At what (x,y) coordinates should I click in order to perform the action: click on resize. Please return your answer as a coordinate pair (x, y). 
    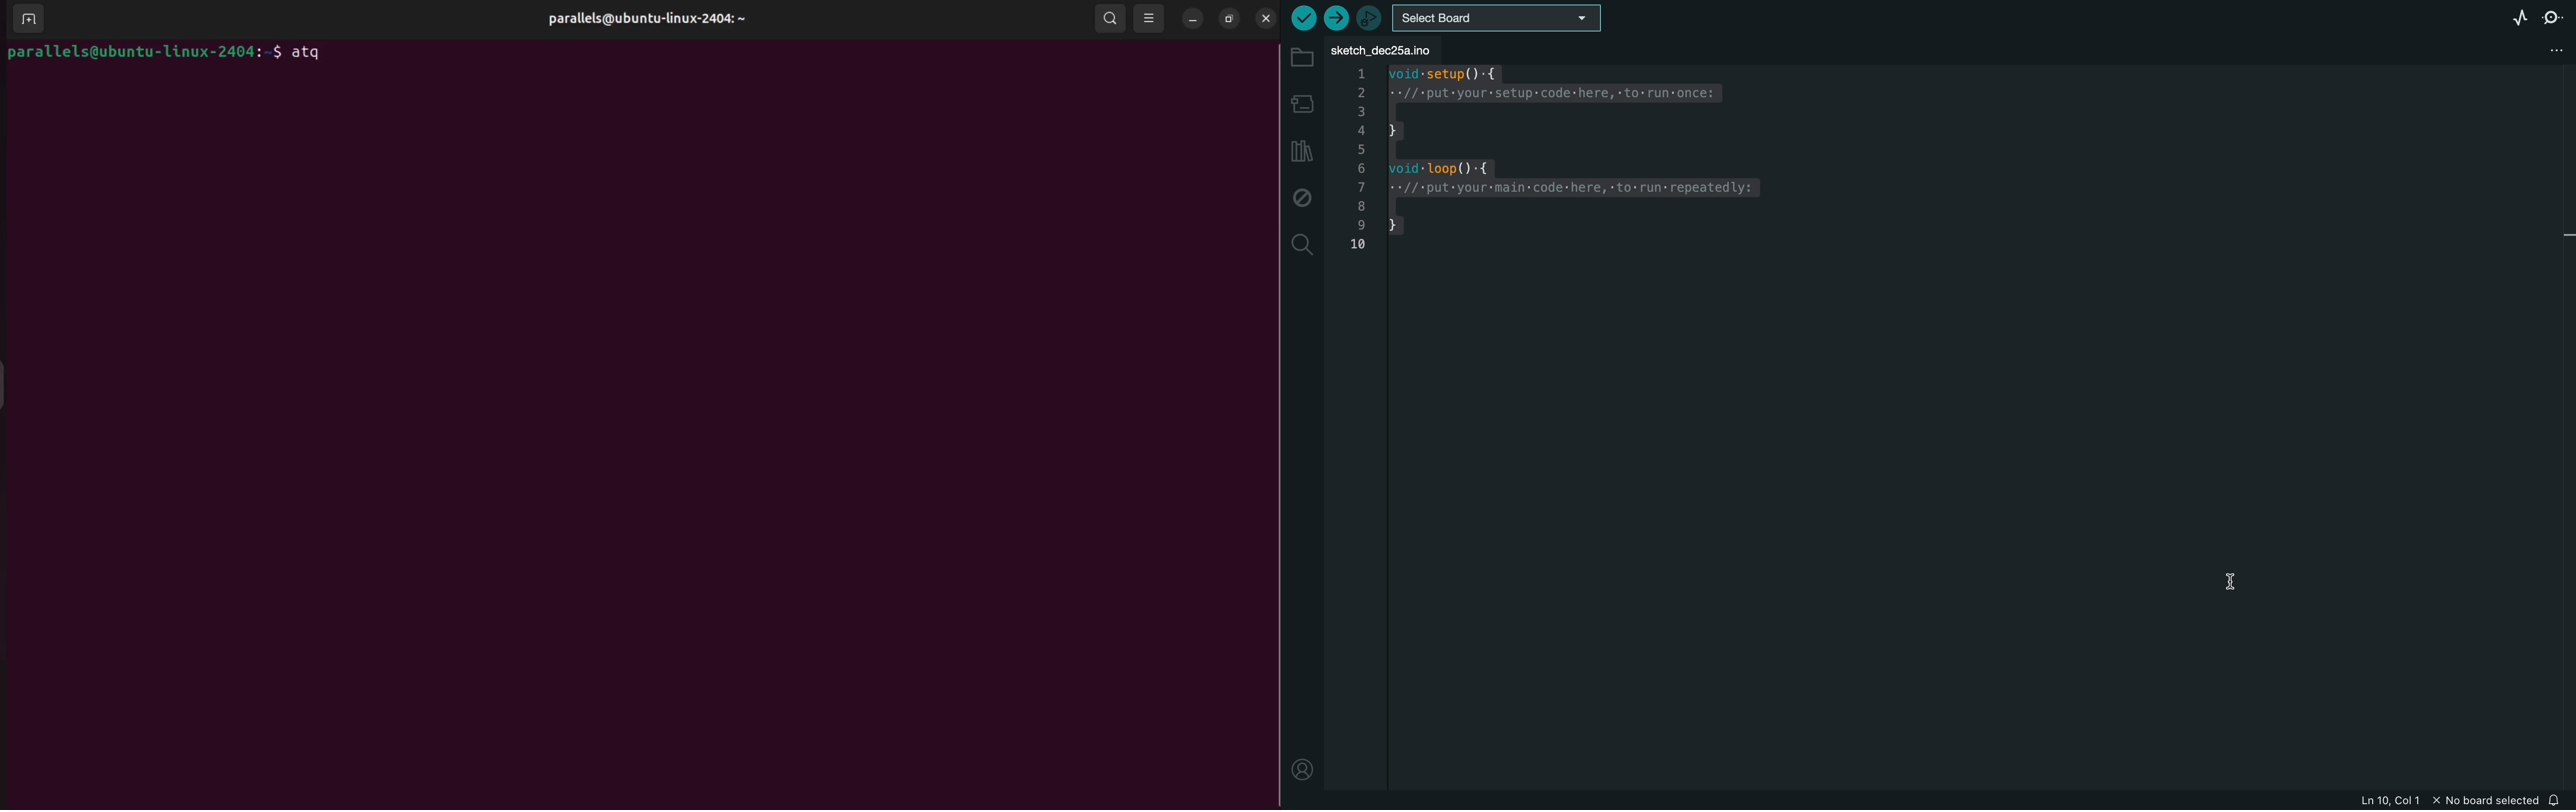
    Looking at the image, I should click on (1228, 19).